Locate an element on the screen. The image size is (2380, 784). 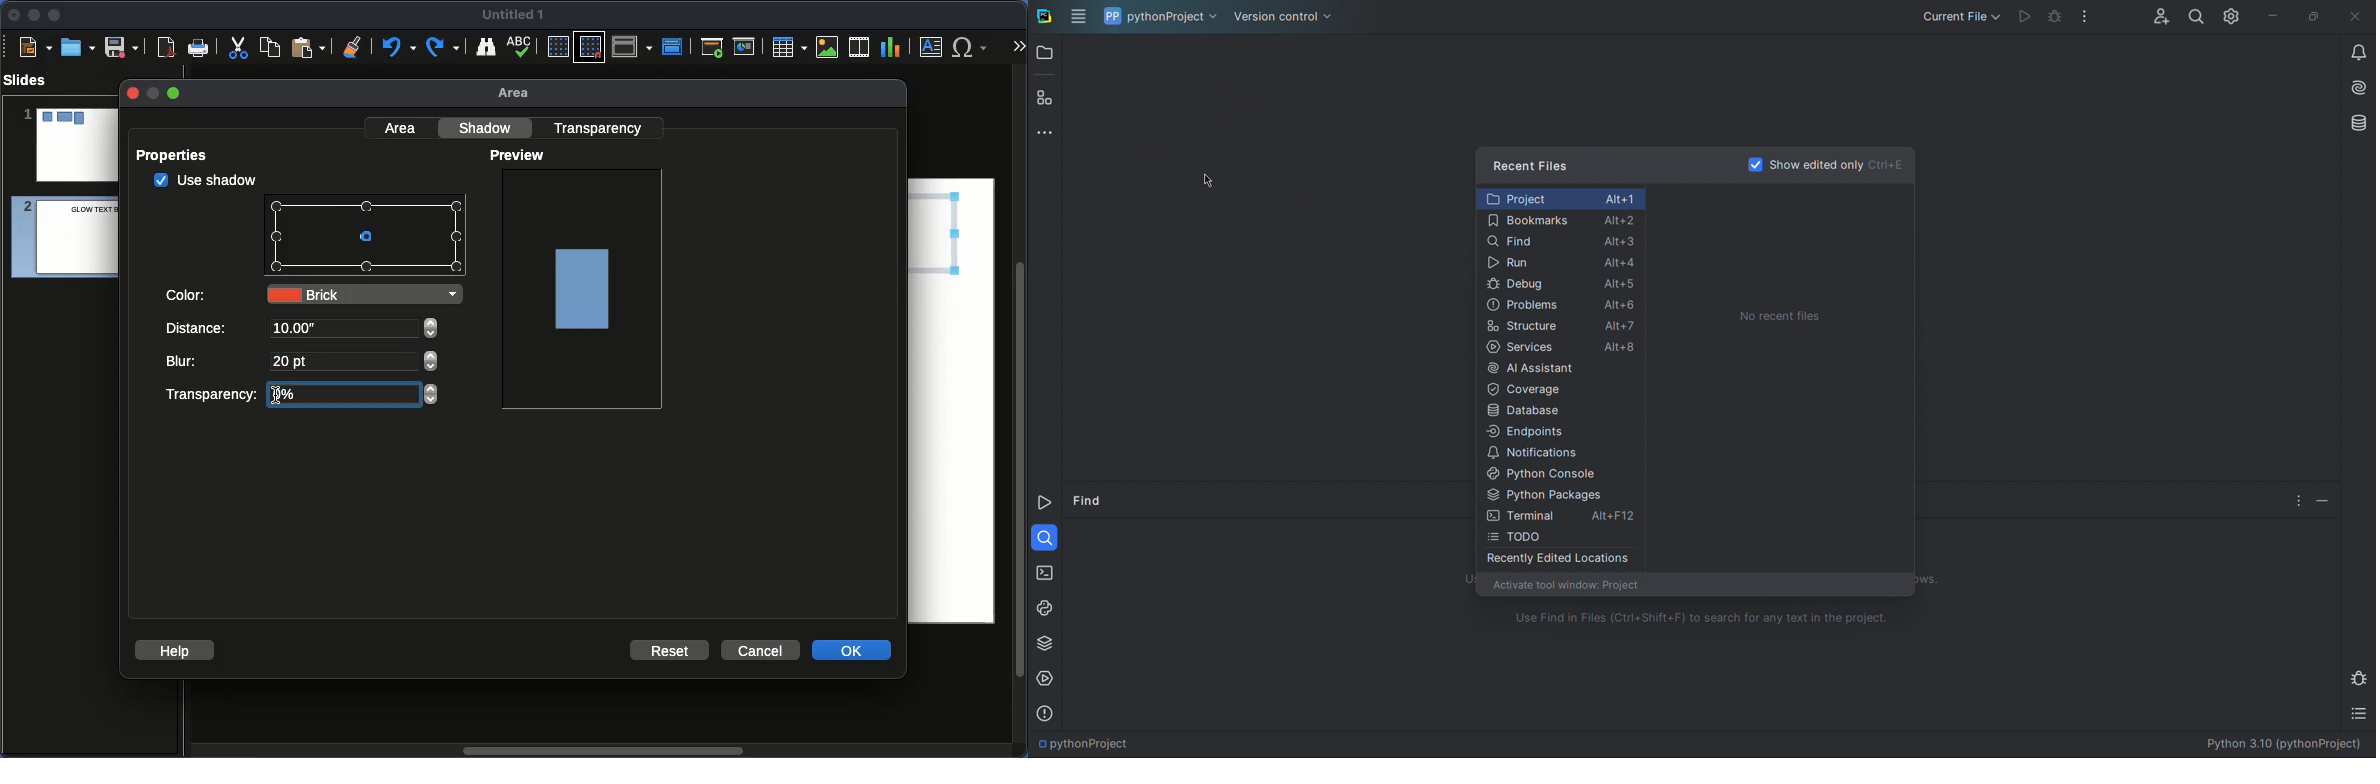
Reset is located at coordinates (671, 649).